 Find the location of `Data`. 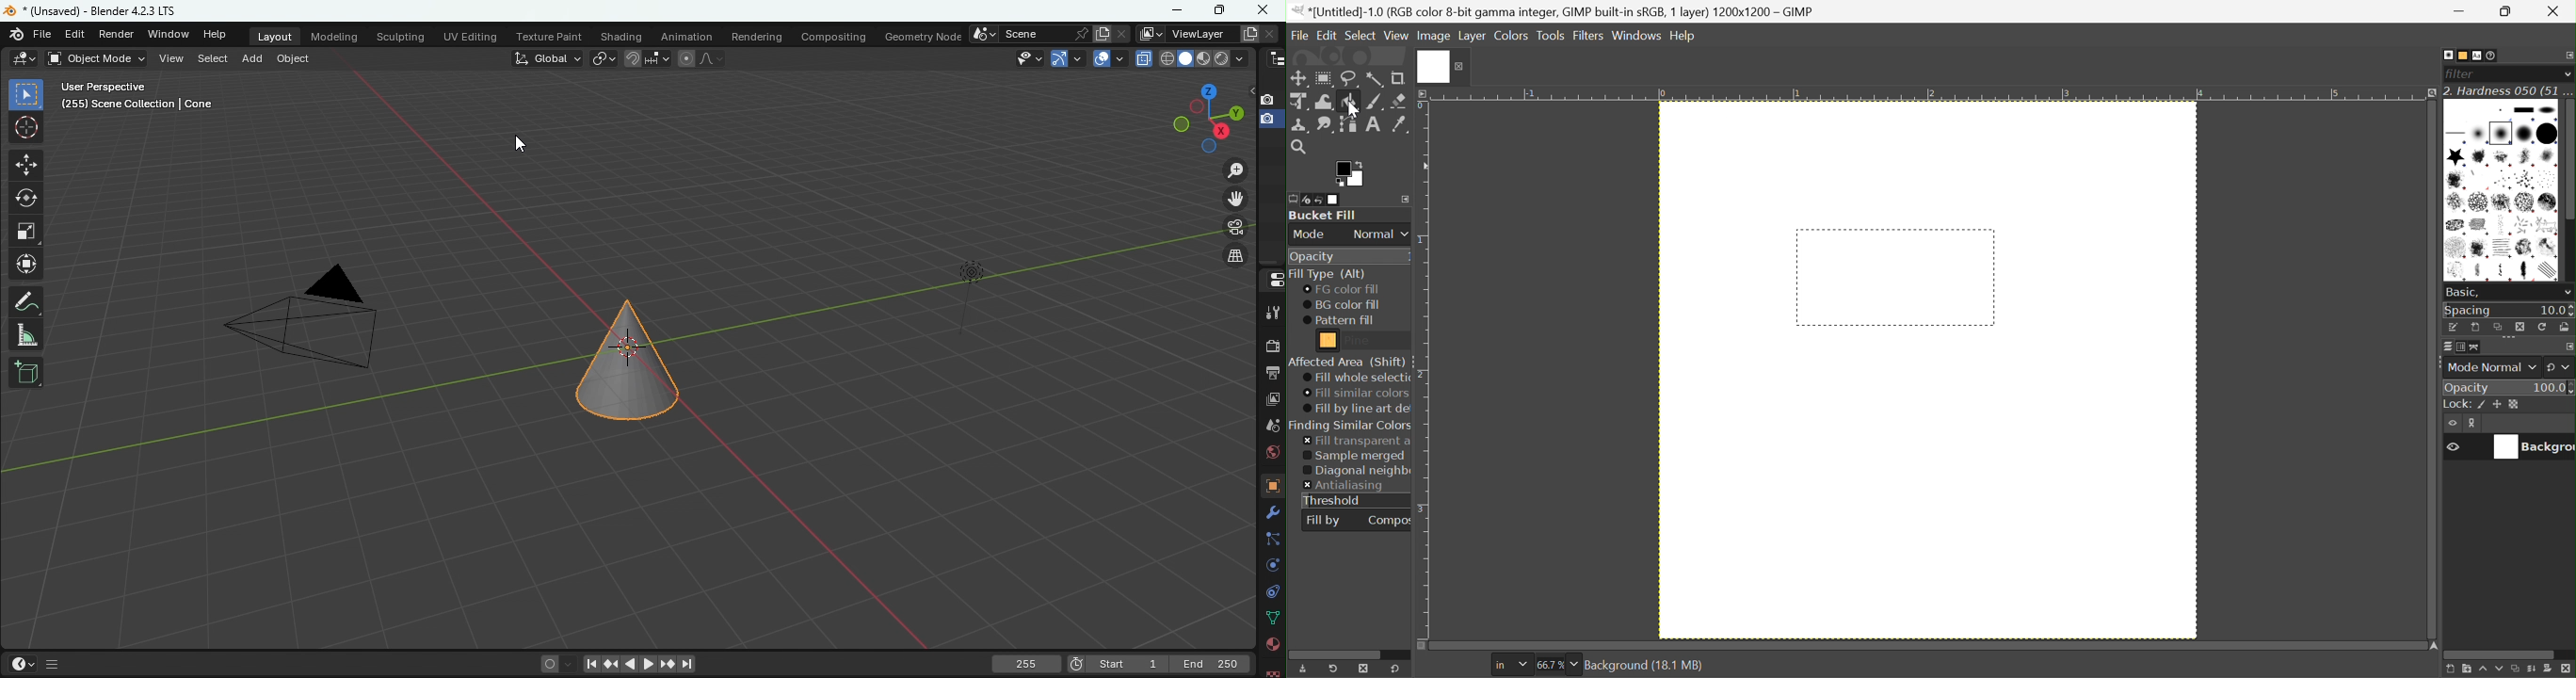

Data is located at coordinates (1272, 619).